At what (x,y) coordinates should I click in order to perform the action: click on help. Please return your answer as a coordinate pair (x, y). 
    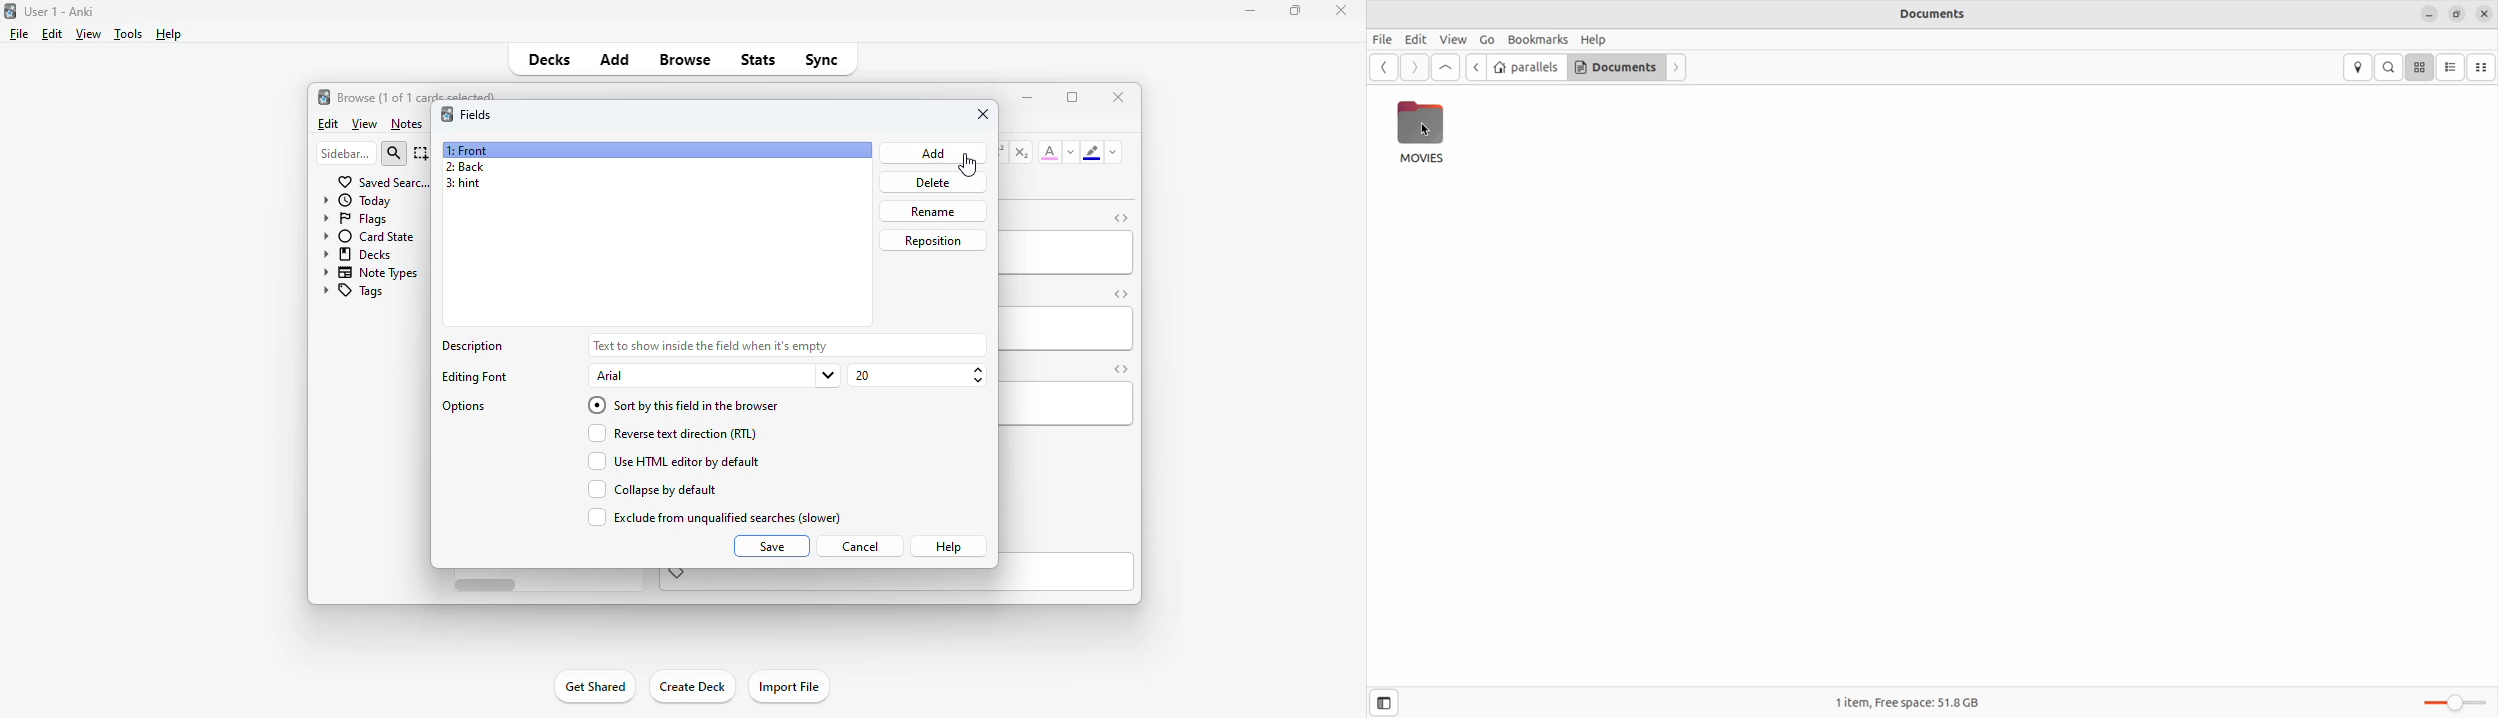
    Looking at the image, I should click on (948, 546).